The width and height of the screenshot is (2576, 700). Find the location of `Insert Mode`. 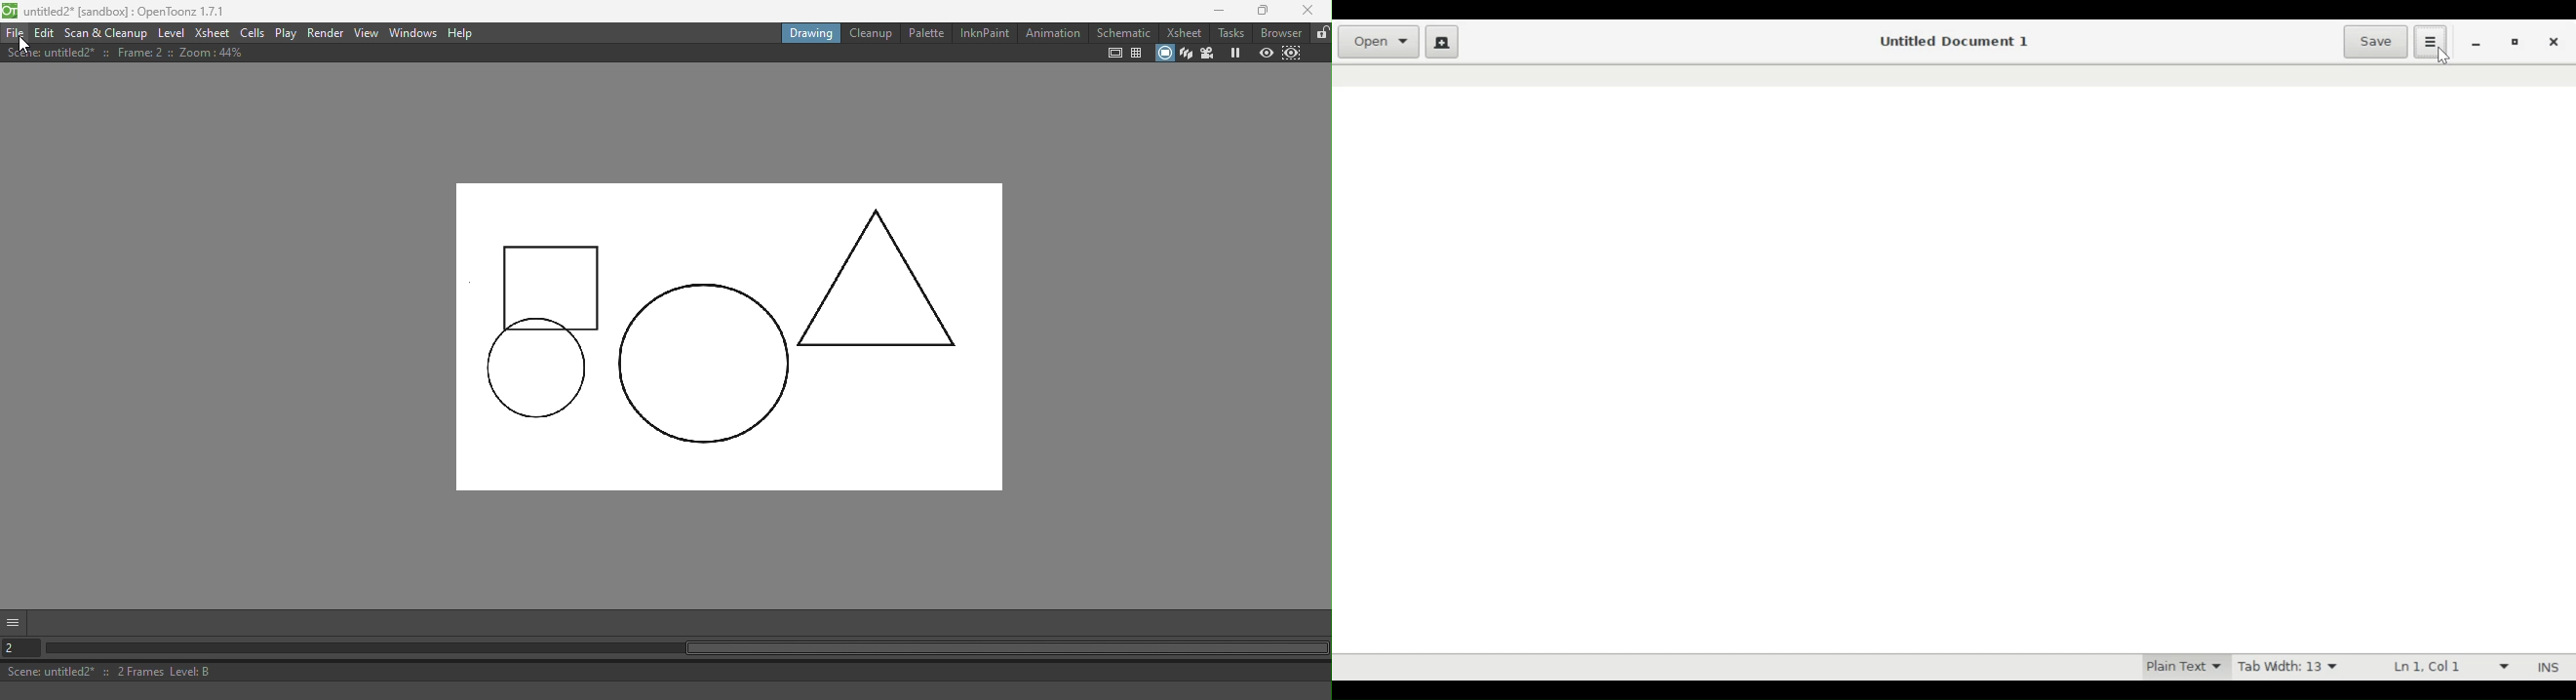

Insert Mode is located at coordinates (2546, 668).